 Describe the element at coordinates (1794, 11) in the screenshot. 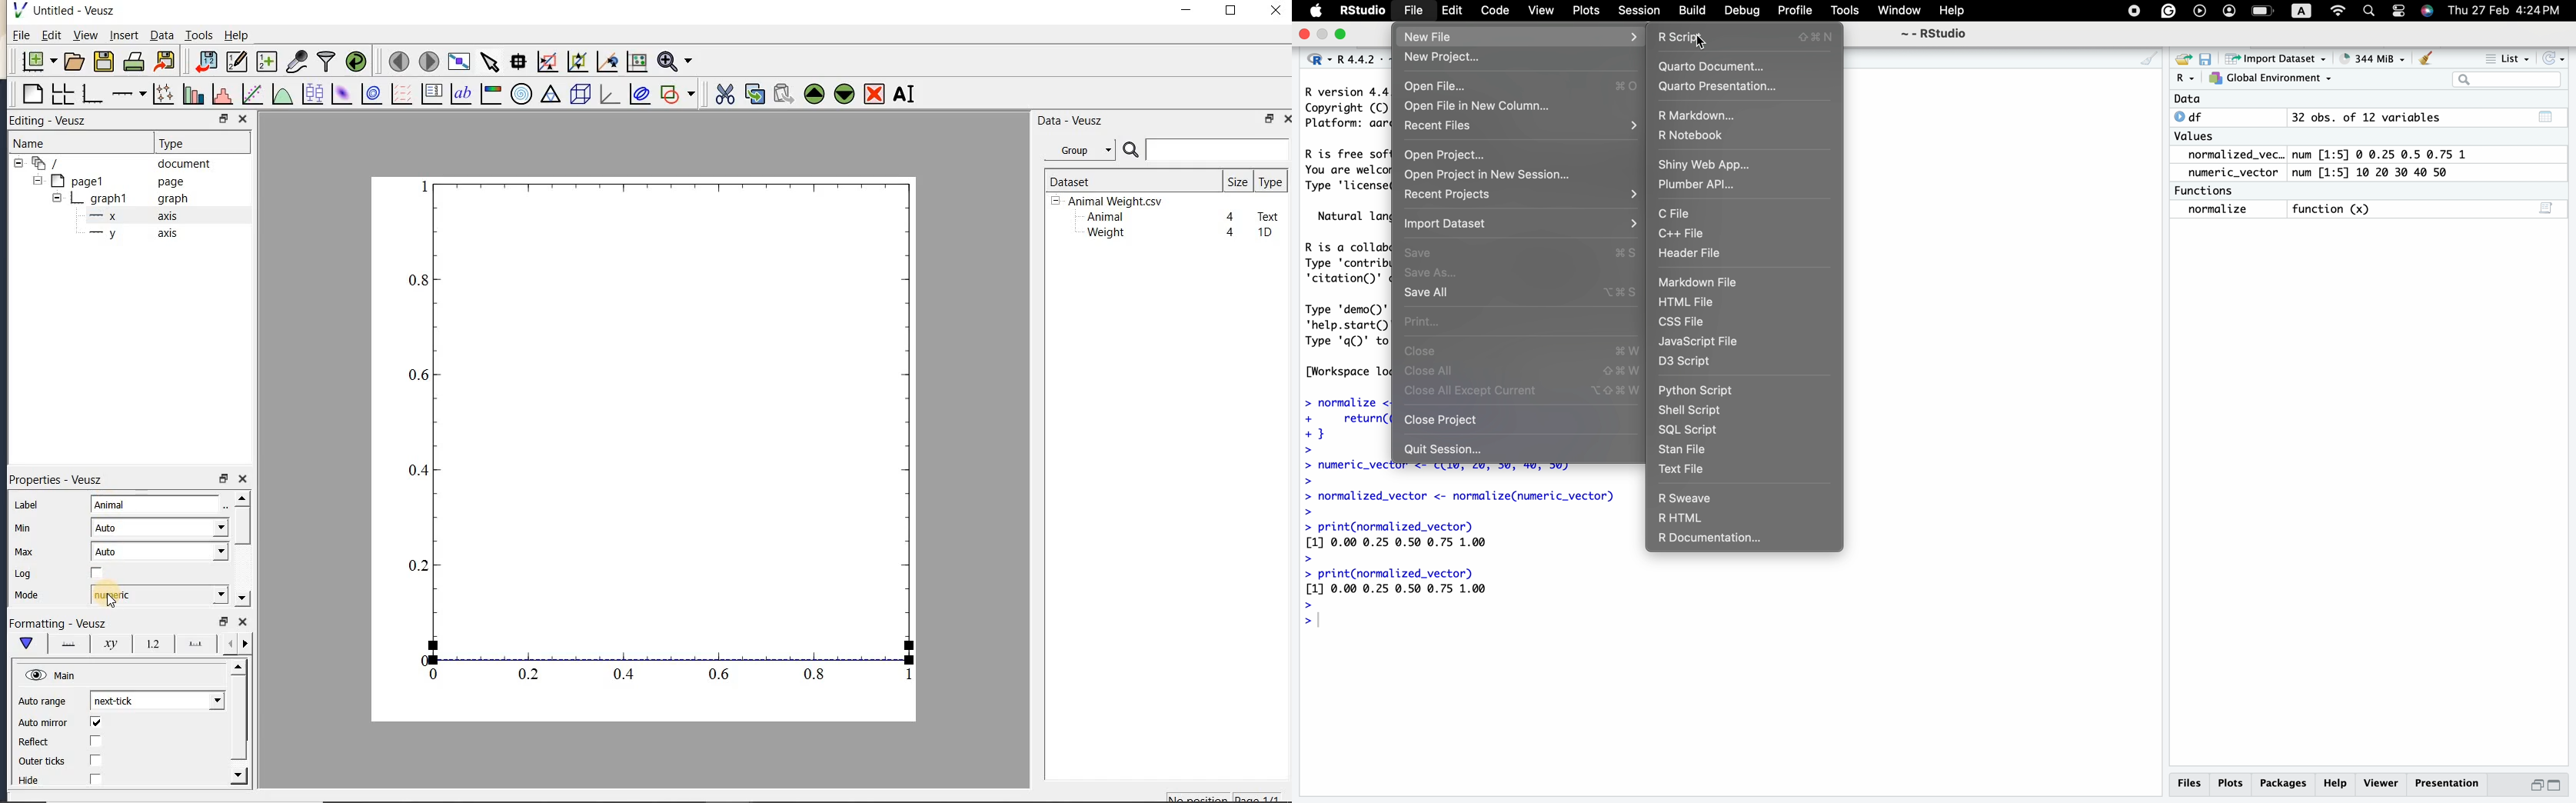

I see `Profile` at that location.